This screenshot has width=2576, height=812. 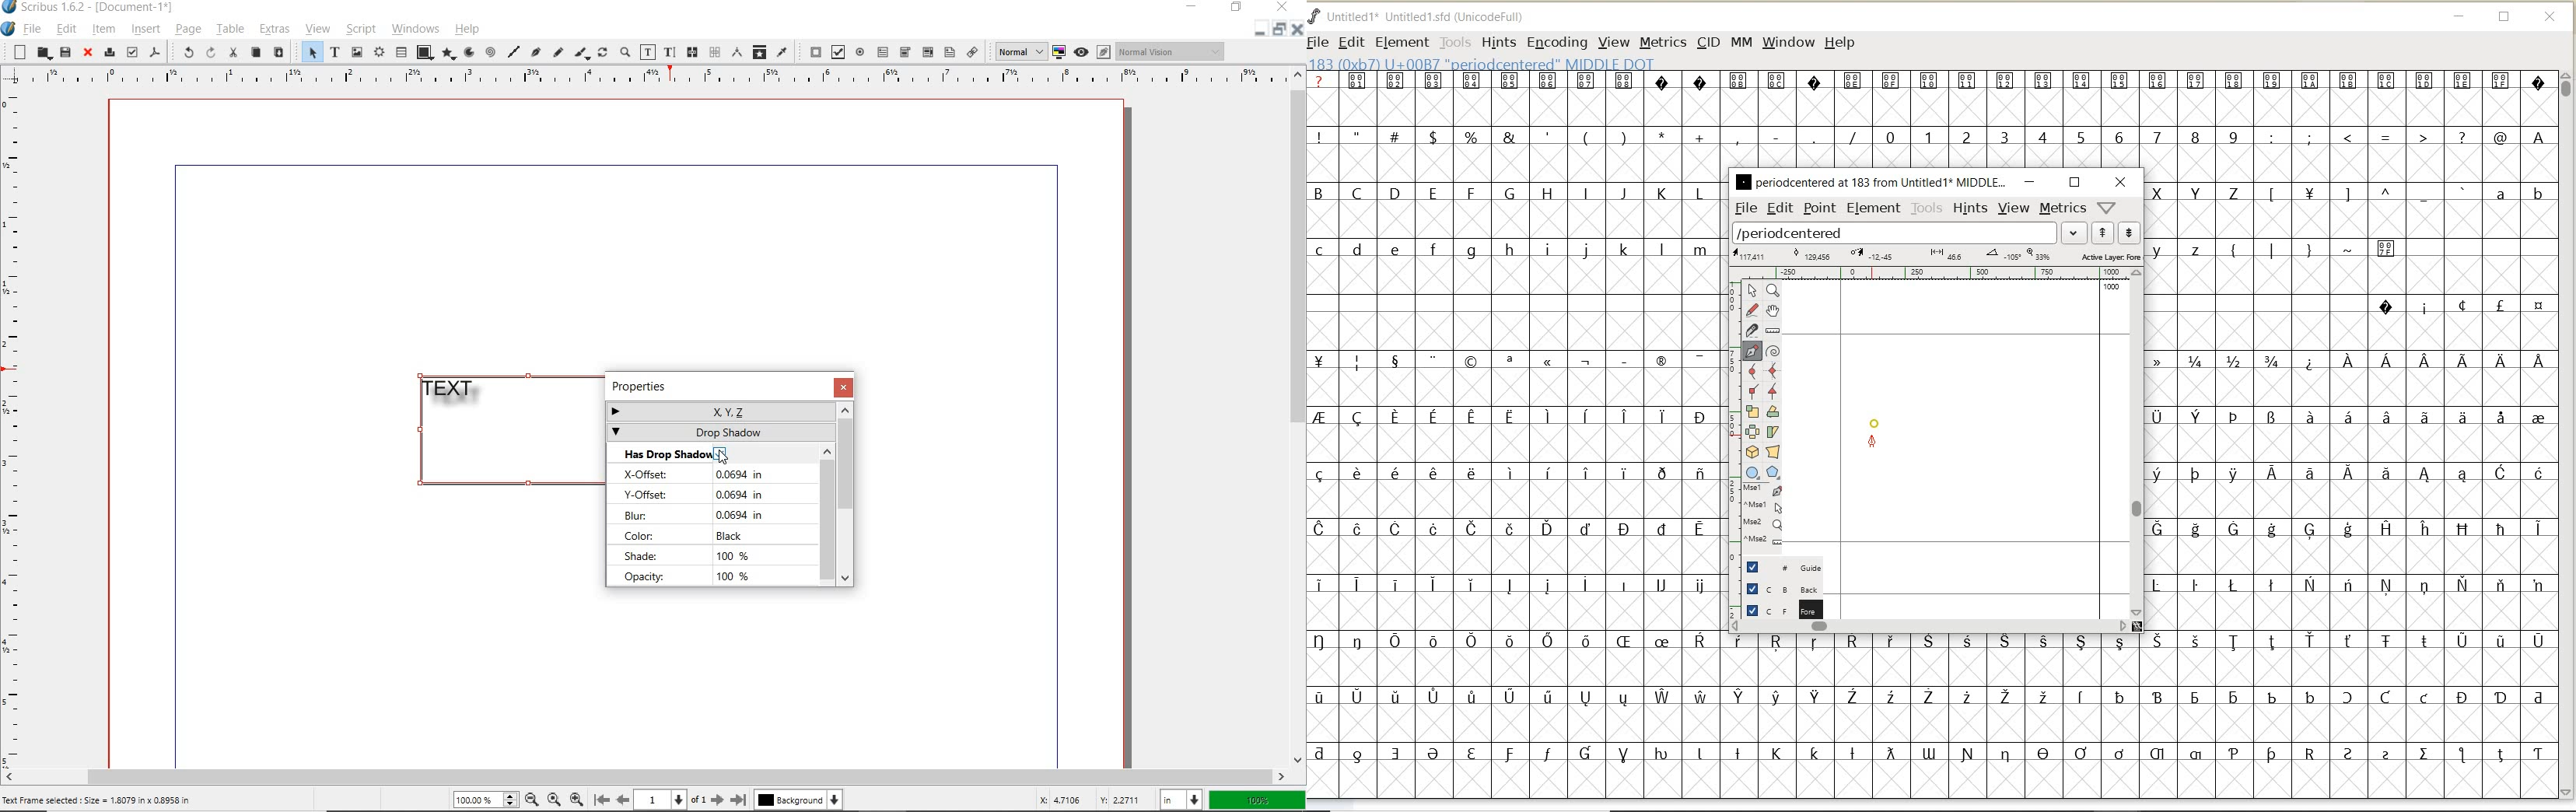 I want to click on help/window, so click(x=2105, y=208).